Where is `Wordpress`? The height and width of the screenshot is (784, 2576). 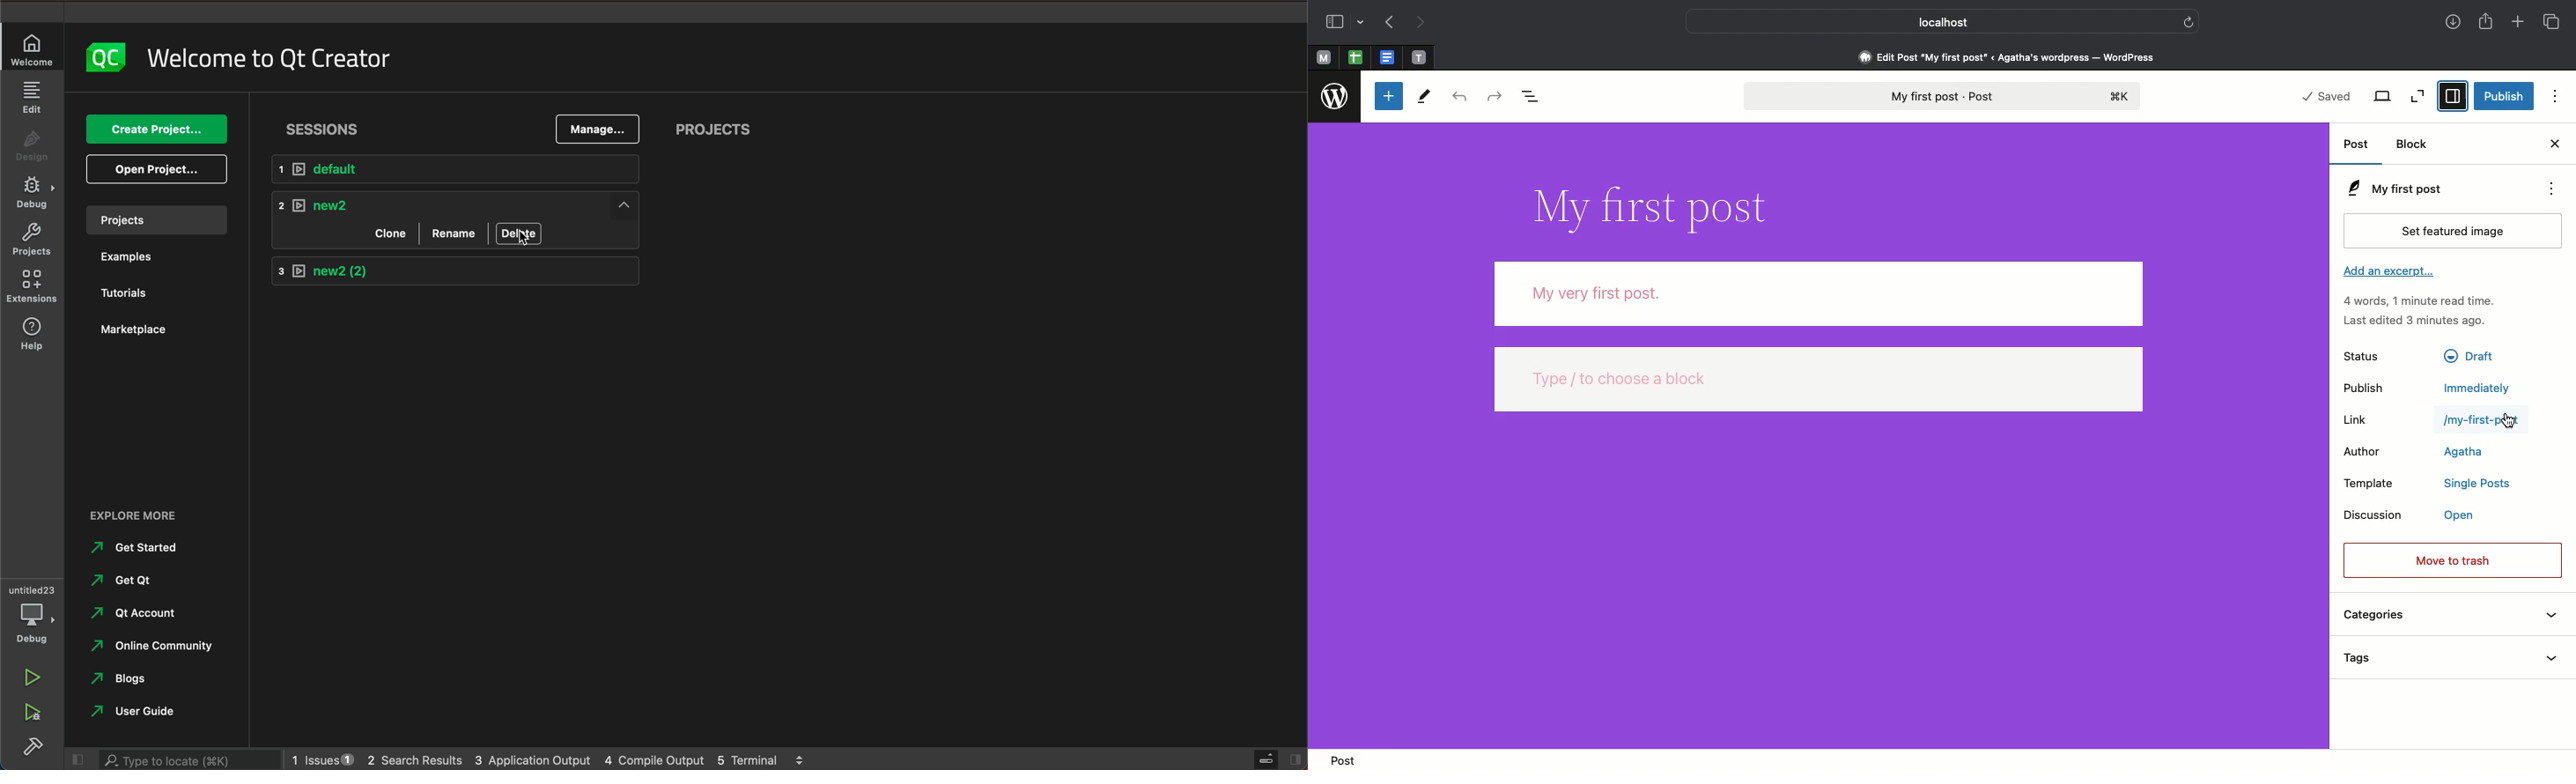 Wordpress is located at coordinates (1333, 97).